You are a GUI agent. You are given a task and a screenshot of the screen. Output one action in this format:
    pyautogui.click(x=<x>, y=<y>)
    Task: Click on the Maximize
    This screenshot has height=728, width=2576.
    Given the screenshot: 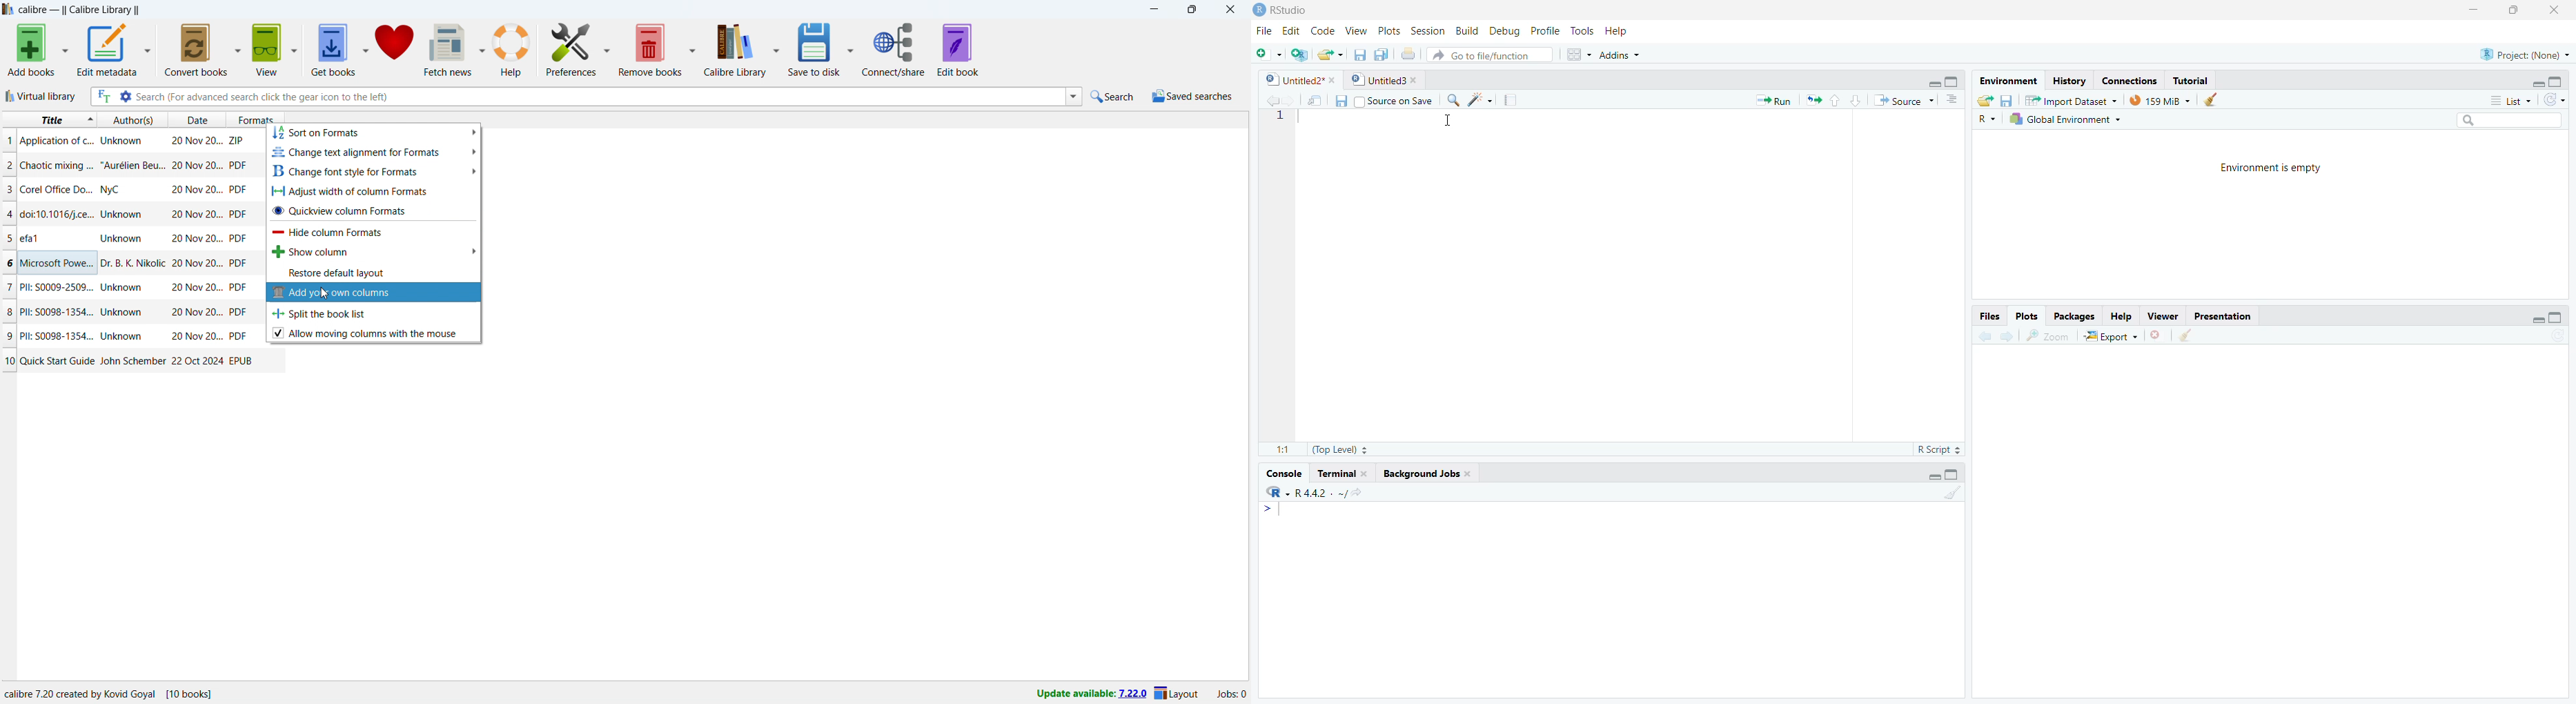 What is the action you would take?
    pyautogui.click(x=2557, y=319)
    